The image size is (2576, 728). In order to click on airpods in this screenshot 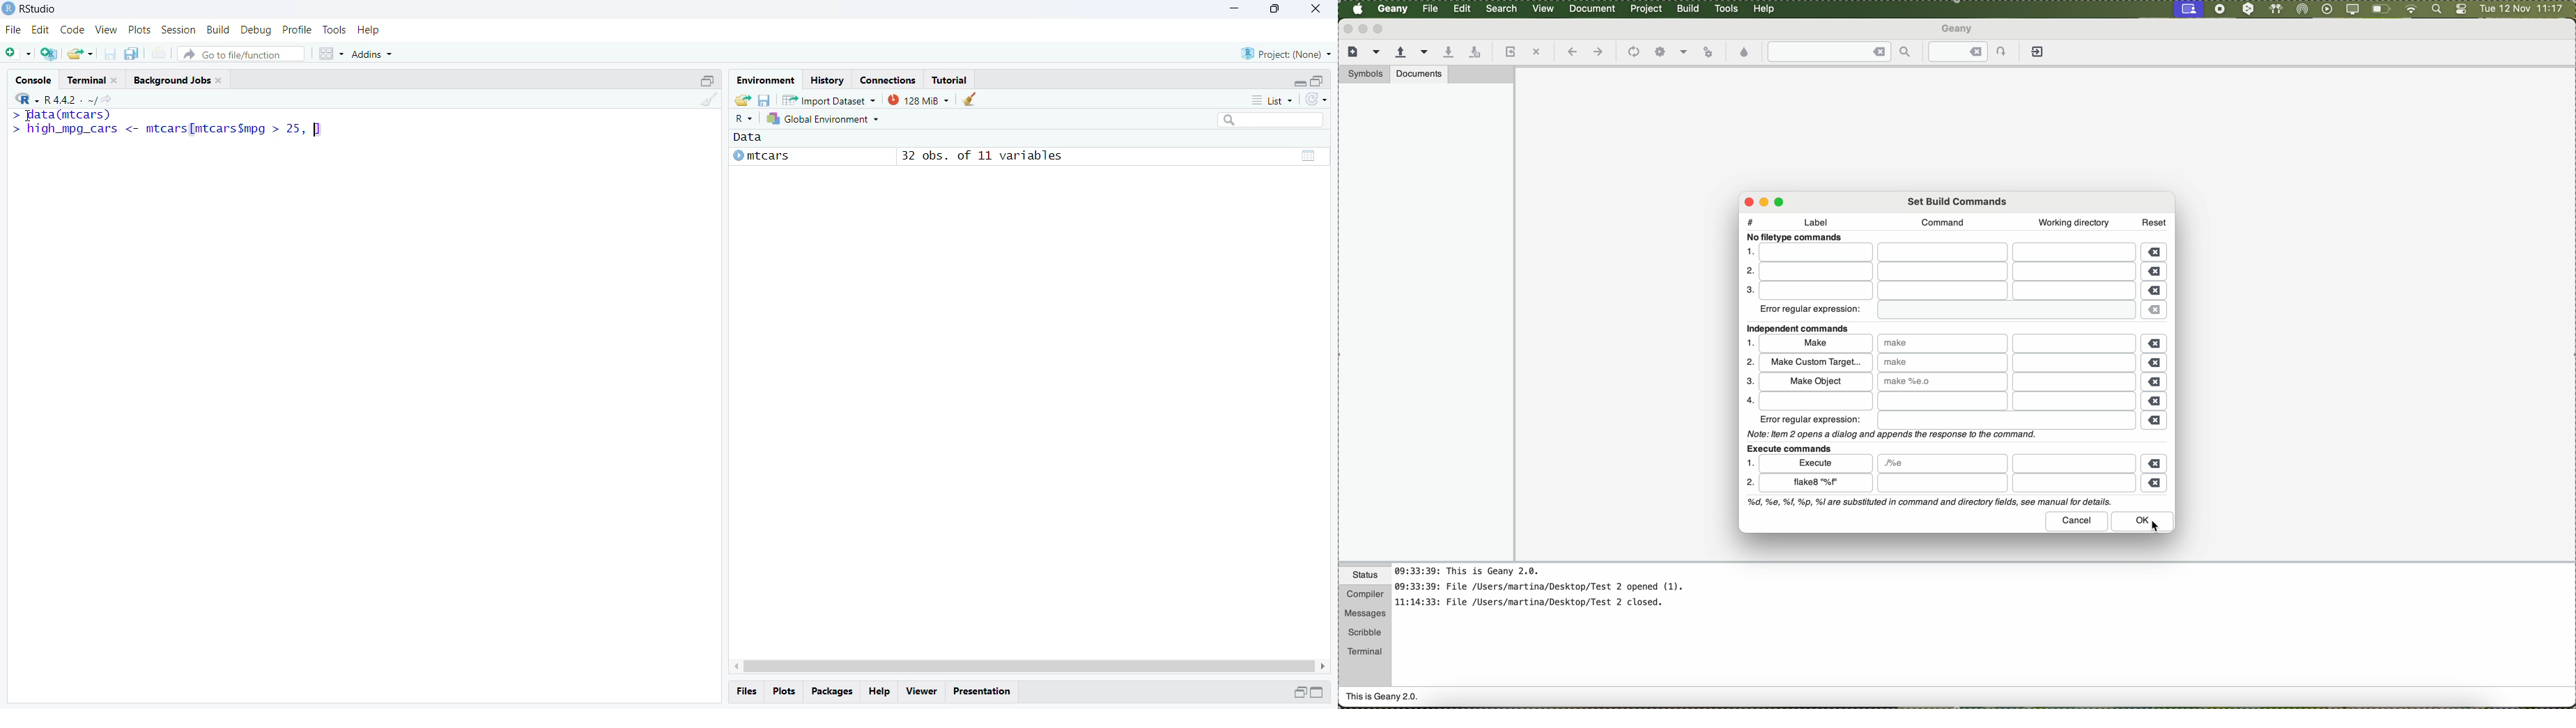, I will do `click(2275, 8)`.